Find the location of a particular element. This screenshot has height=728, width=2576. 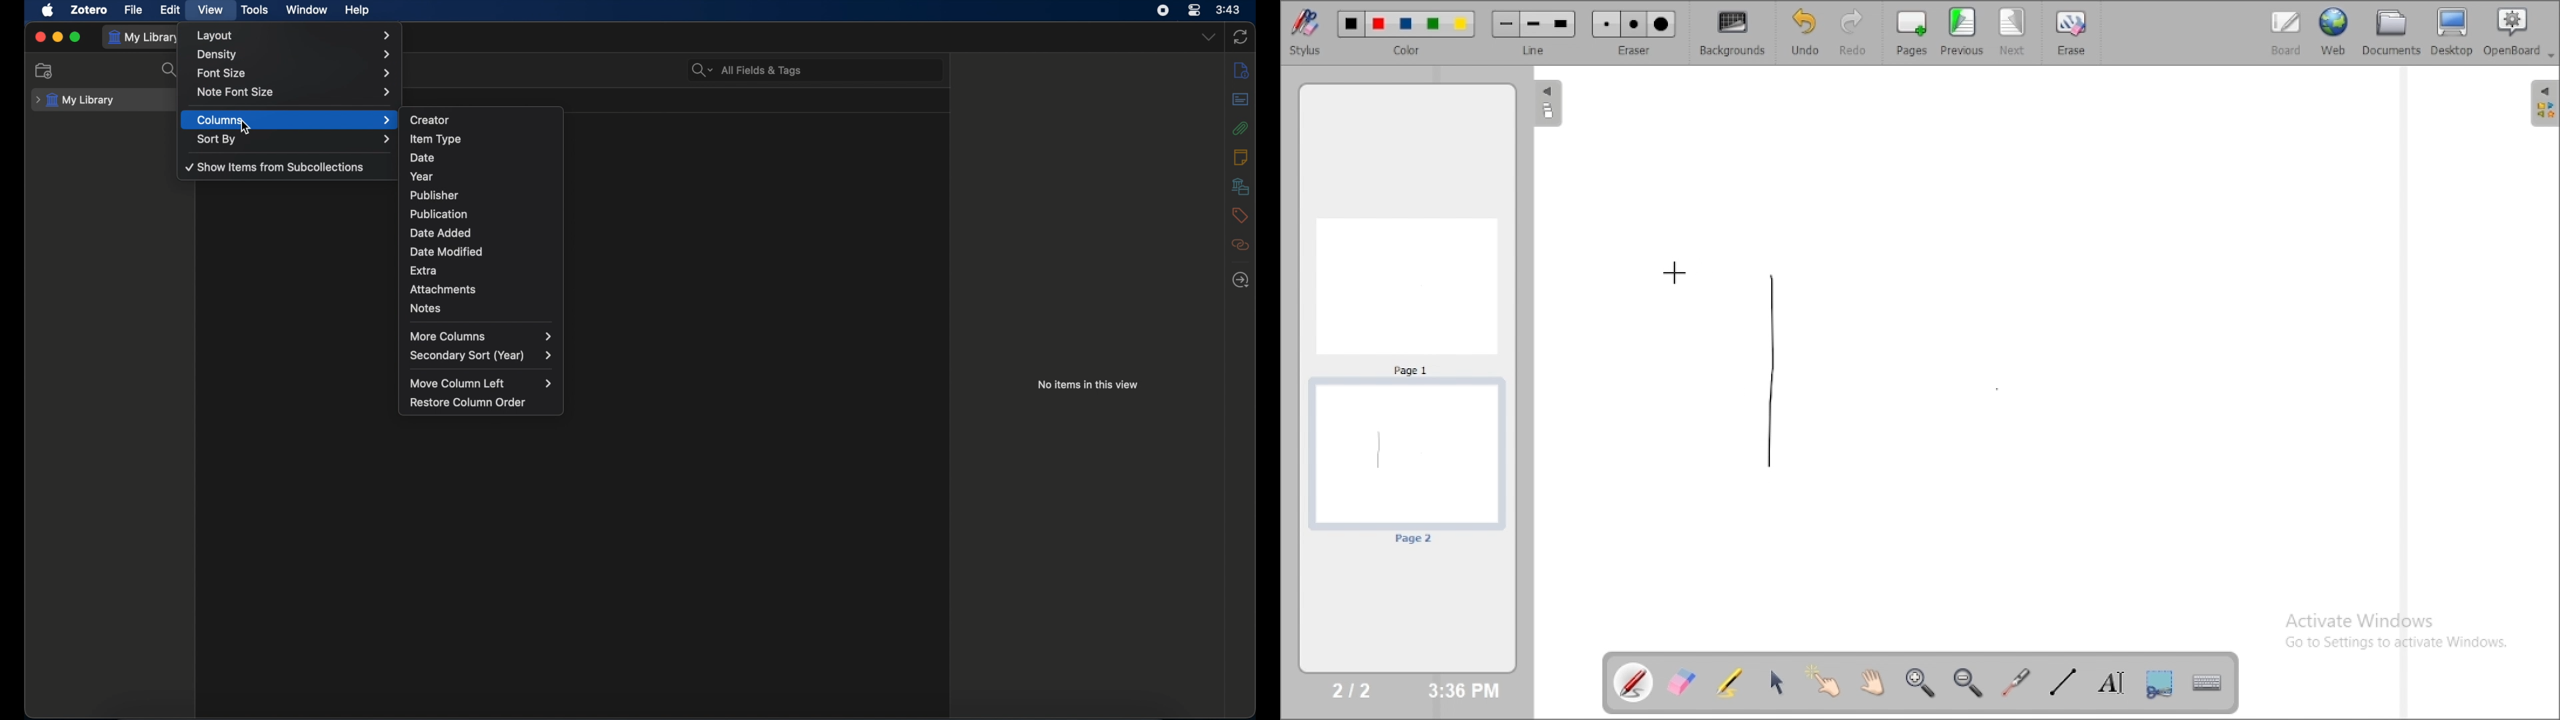

color is located at coordinates (1410, 51).